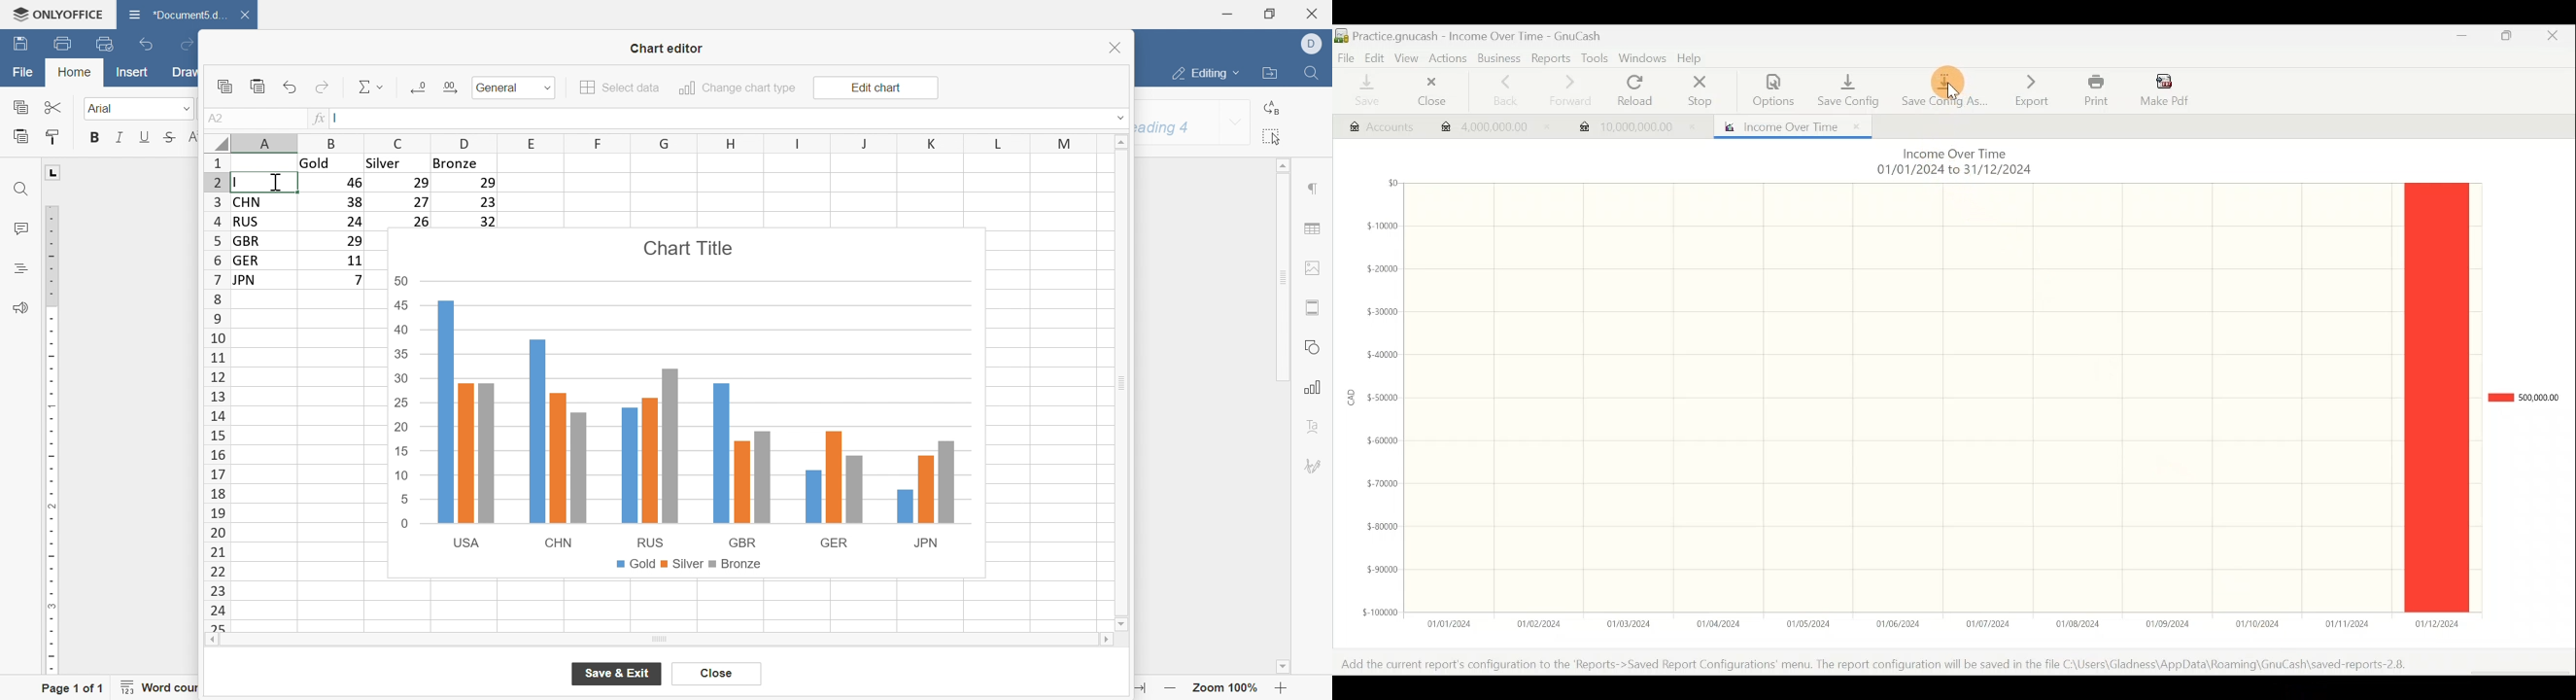 This screenshot has width=2576, height=700. I want to click on Increase decimal places, so click(449, 86).